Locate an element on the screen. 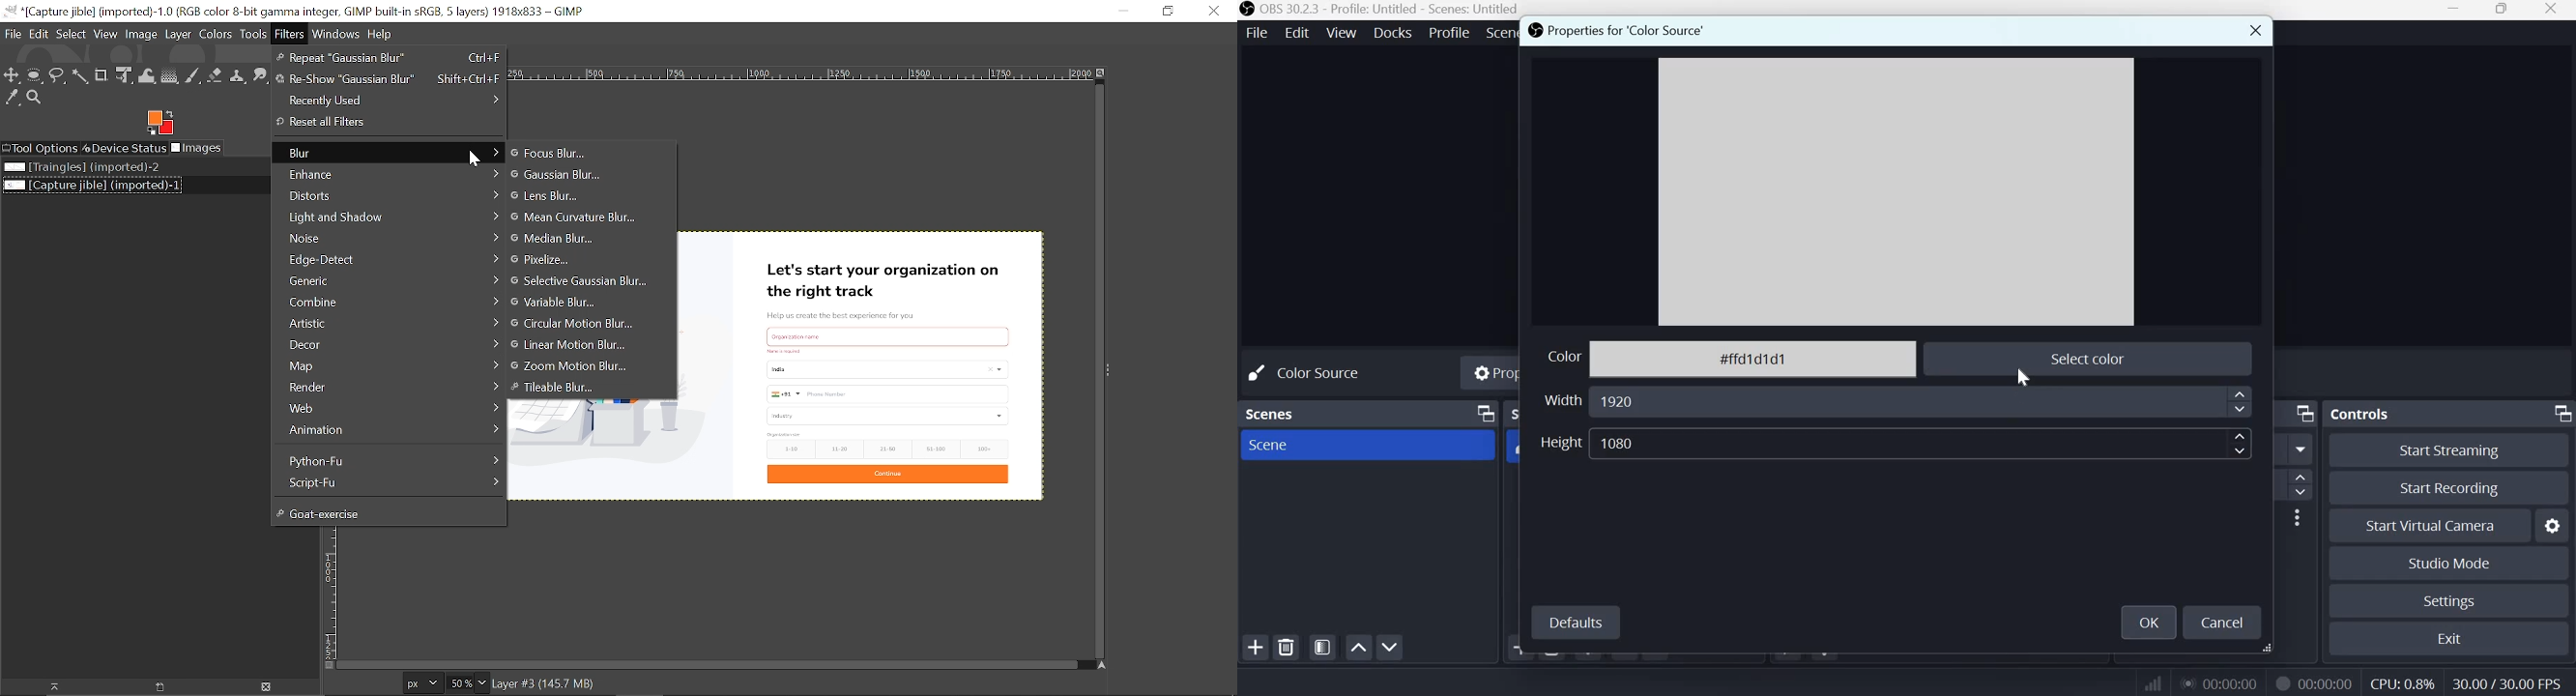  Width is located at coordinates (1560, 399).